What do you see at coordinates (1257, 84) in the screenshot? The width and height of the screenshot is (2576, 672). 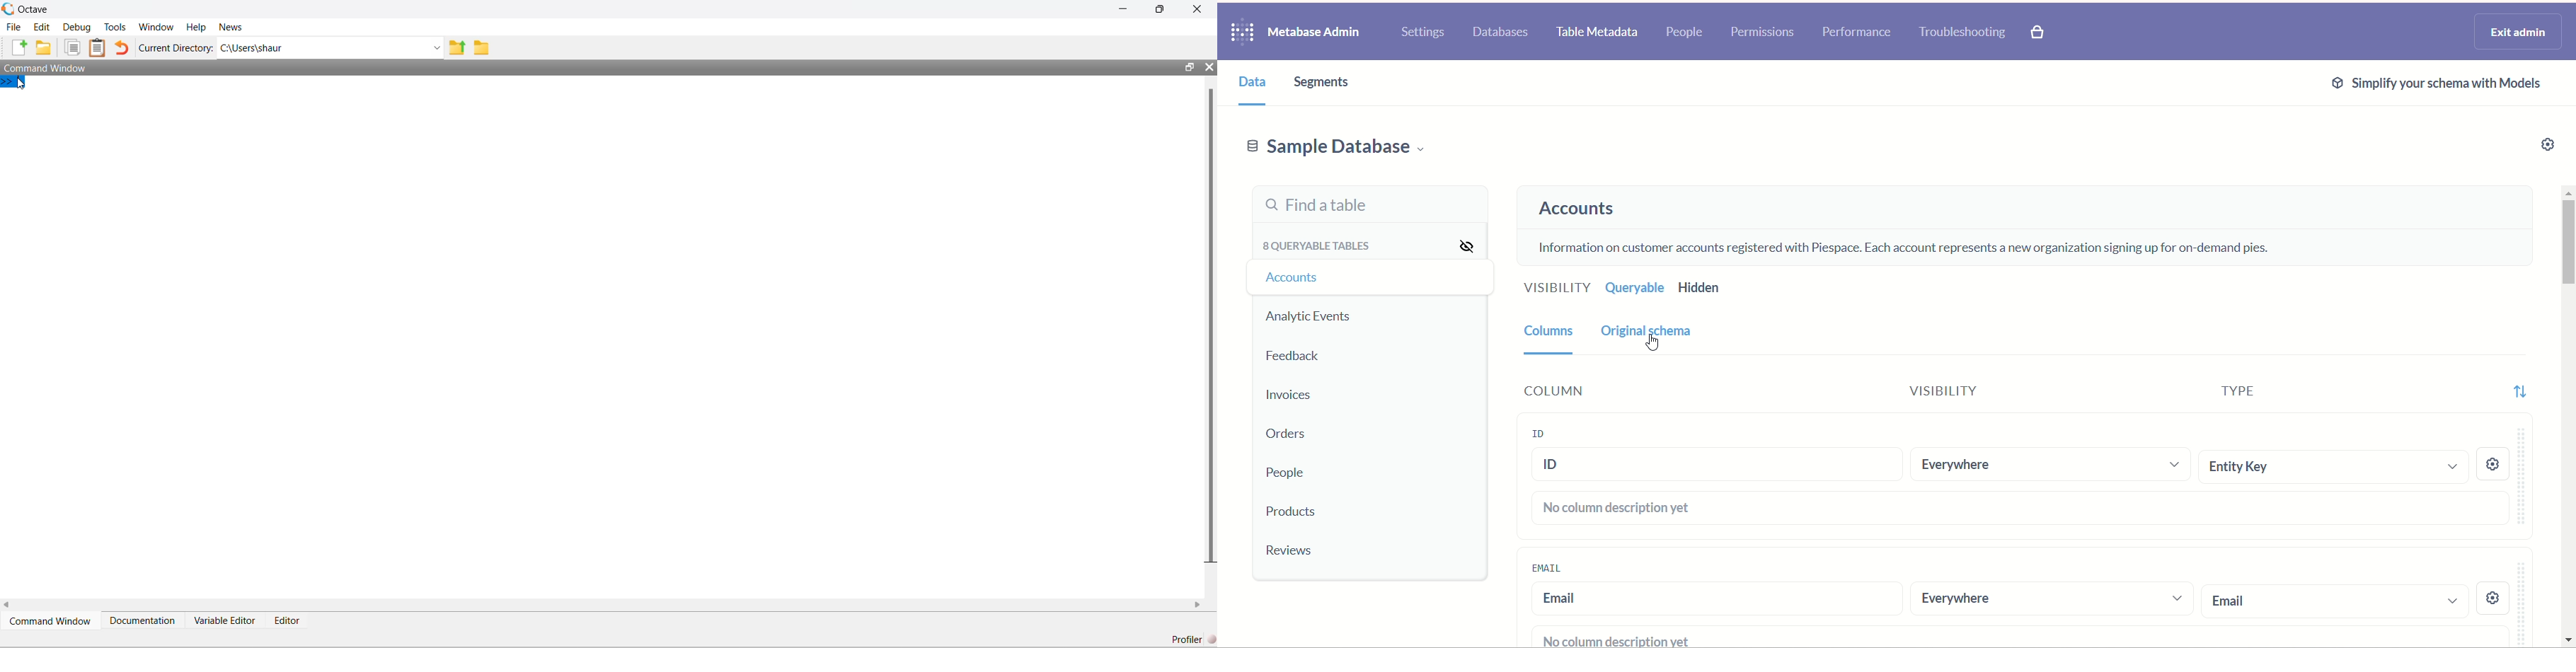 I see `data` at bounding box center [1257, 84].